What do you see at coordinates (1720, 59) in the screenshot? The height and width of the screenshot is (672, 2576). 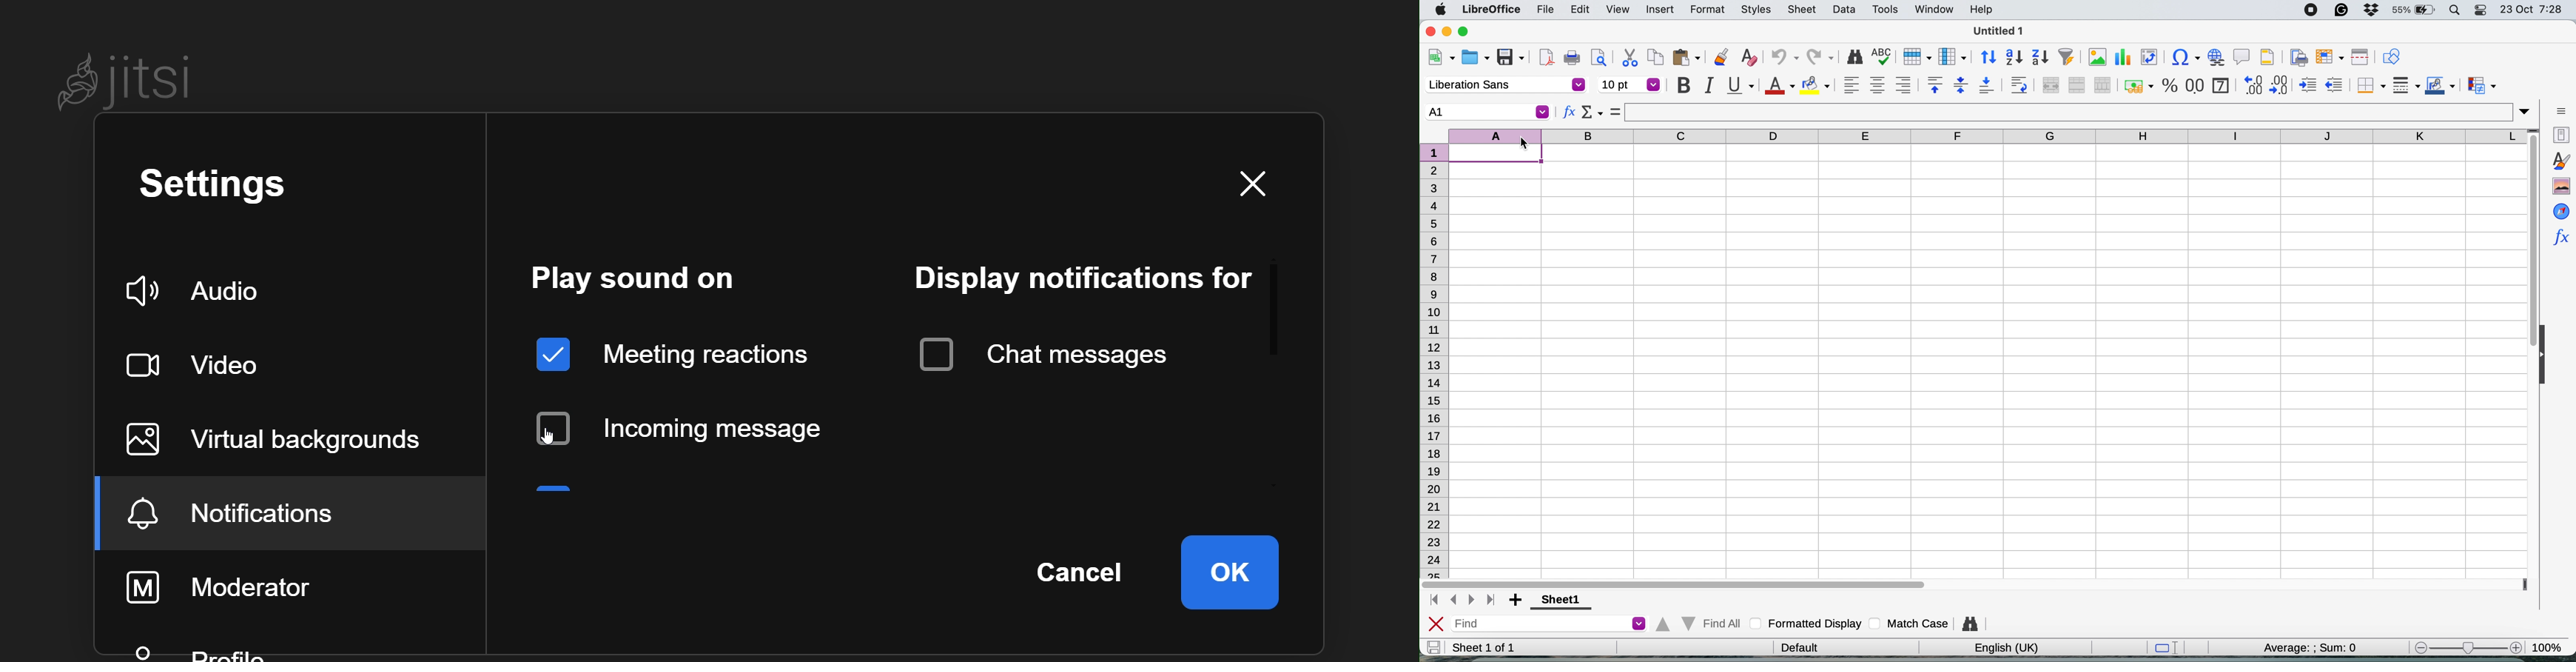 I see `clone formatting` at bounding box center [1720, 59].